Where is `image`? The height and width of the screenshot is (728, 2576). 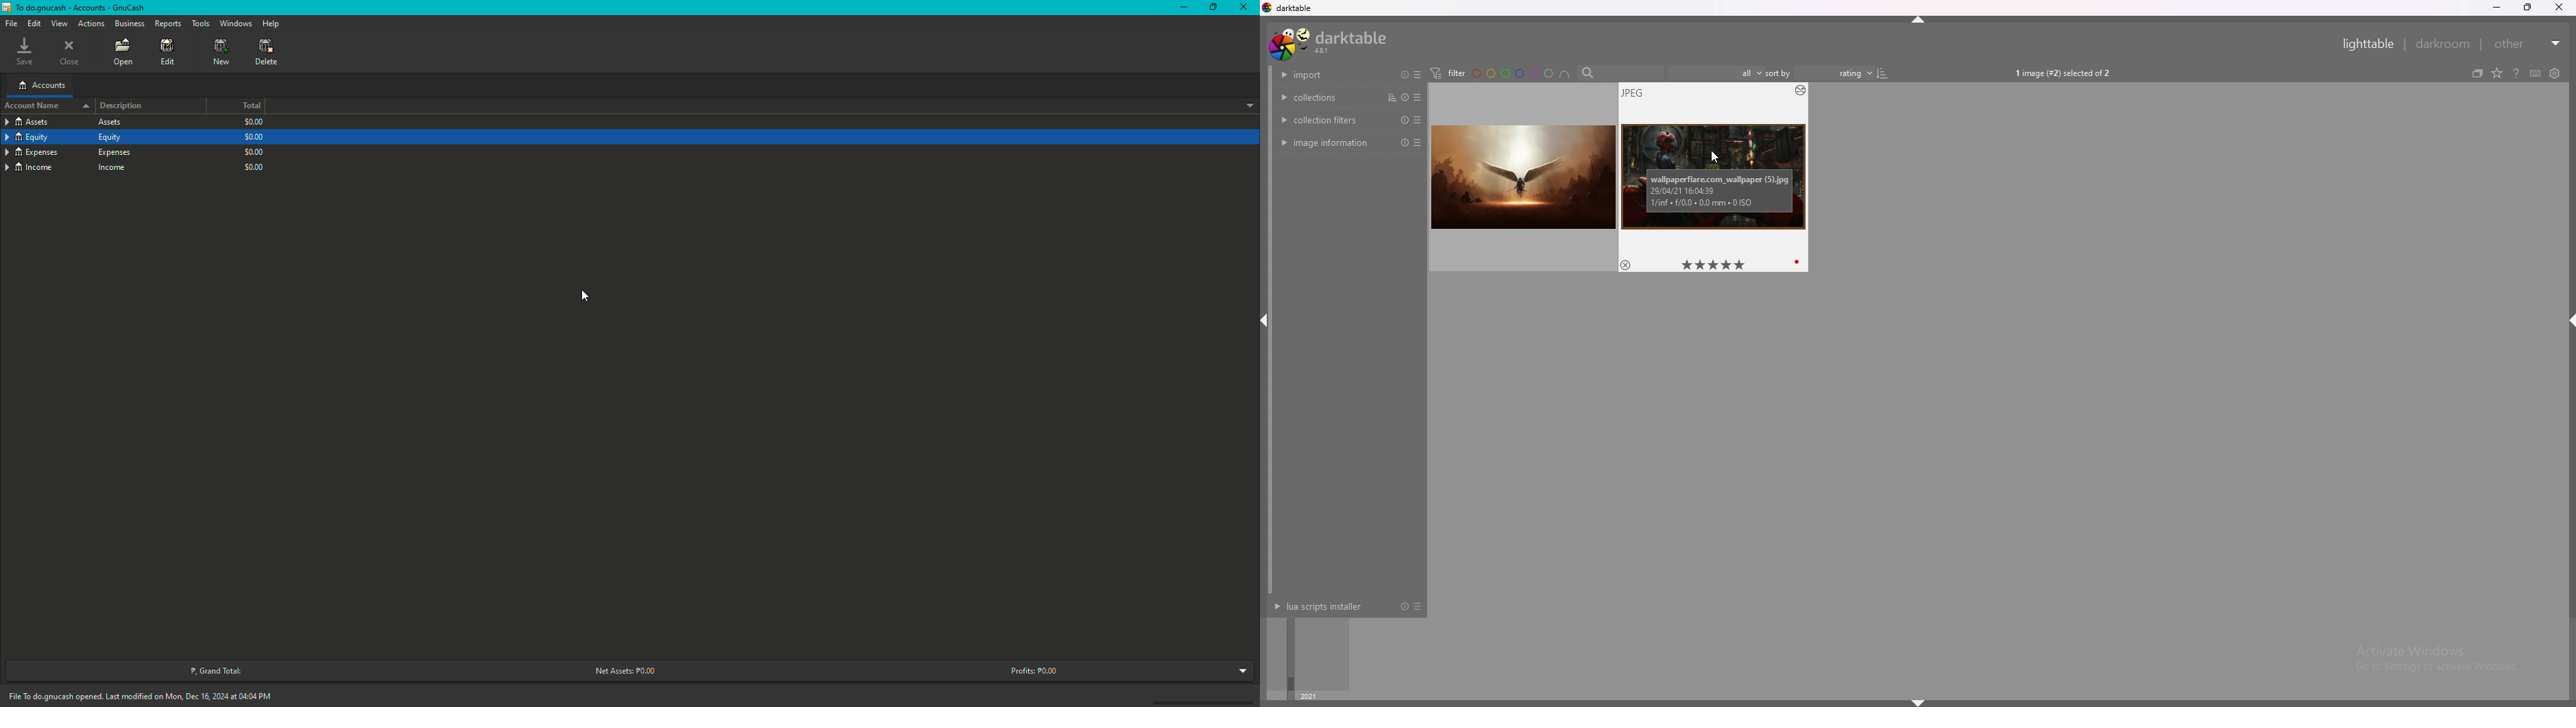 image is located at coordinates (1714, 179).